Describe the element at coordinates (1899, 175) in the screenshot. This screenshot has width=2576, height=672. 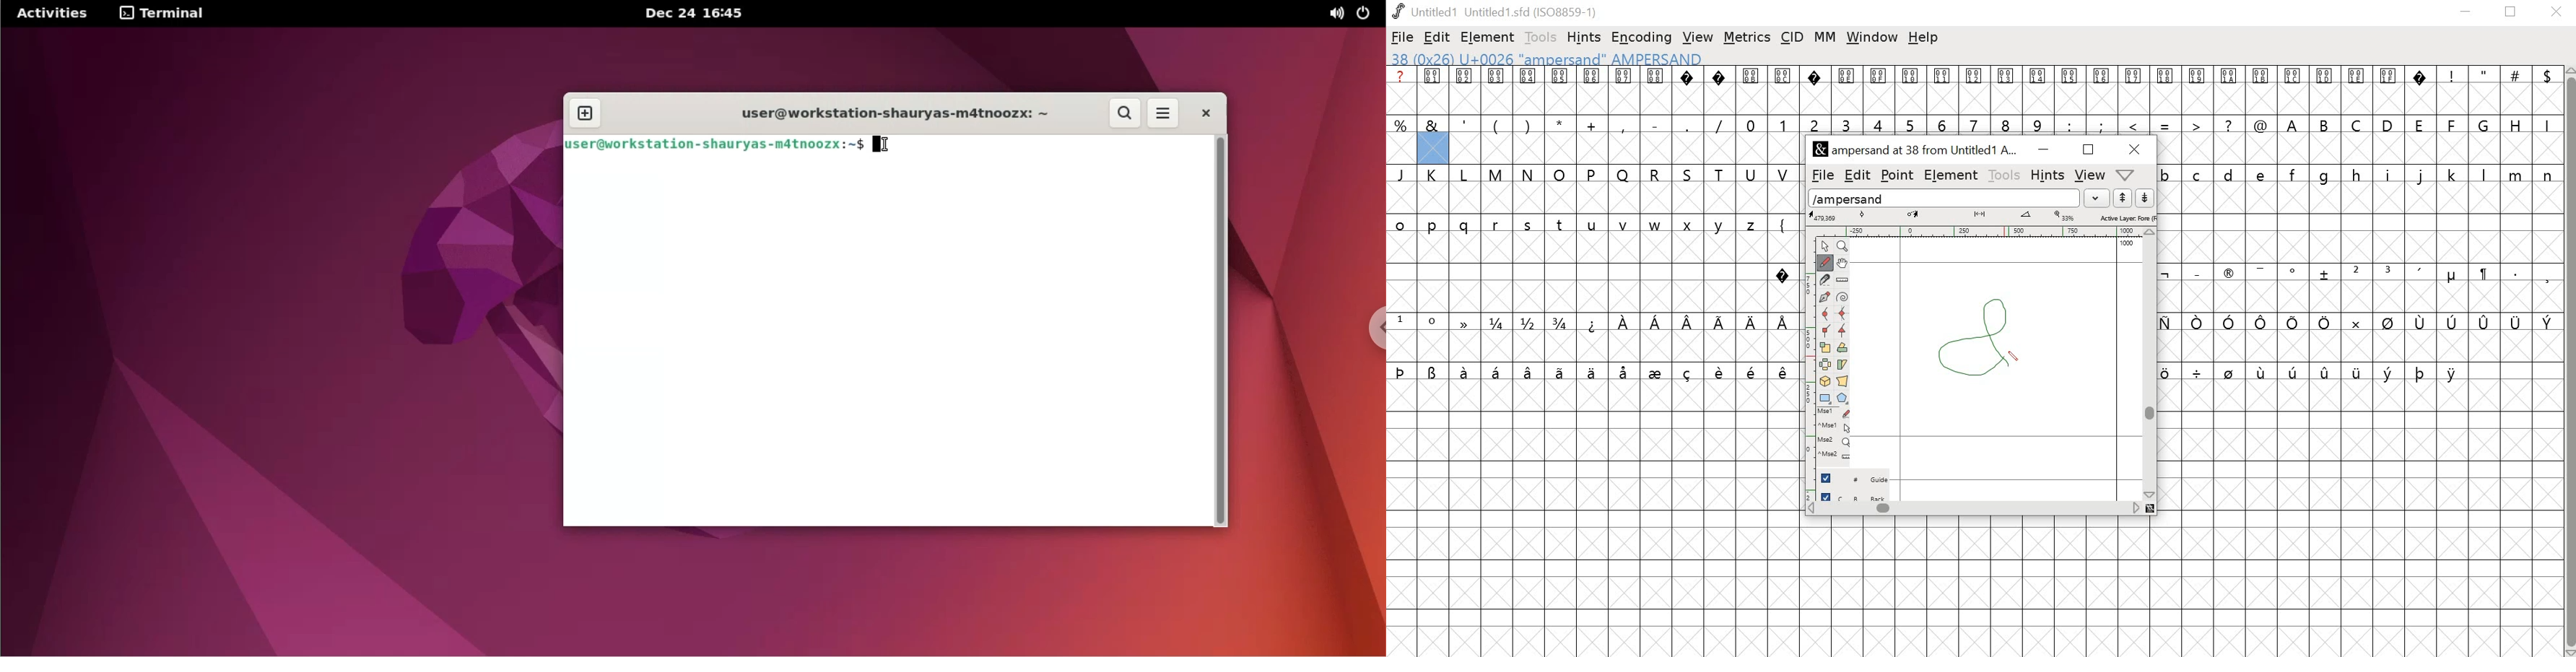
I see `point` at that location.